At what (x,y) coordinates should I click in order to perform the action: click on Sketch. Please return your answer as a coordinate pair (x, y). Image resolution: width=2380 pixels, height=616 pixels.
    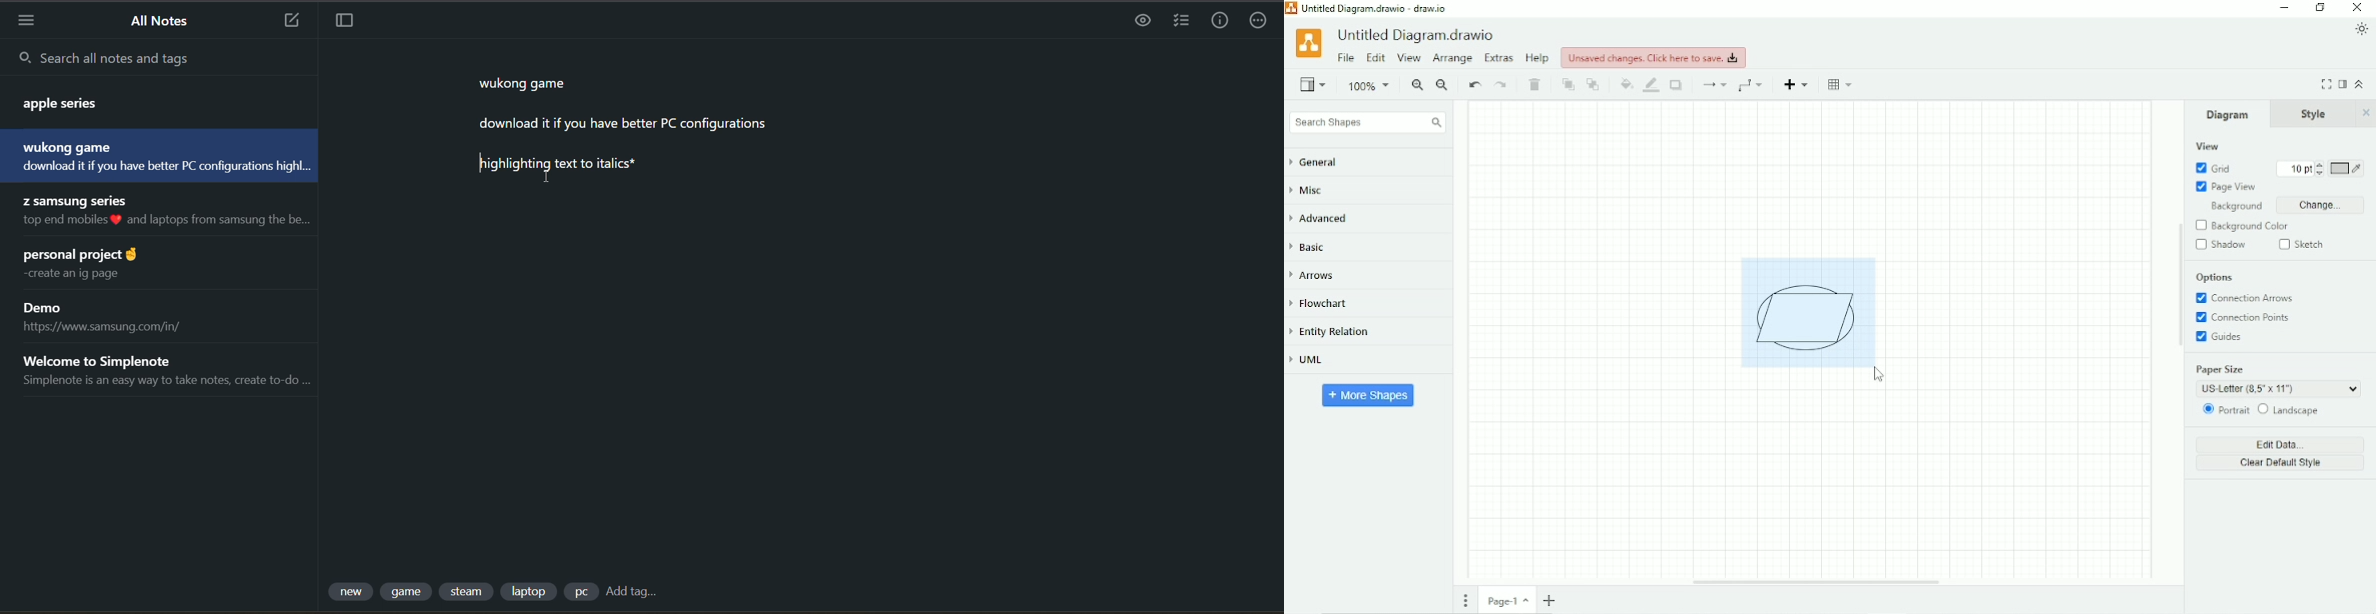
    Looking at the image, I should click on (2304, 244).